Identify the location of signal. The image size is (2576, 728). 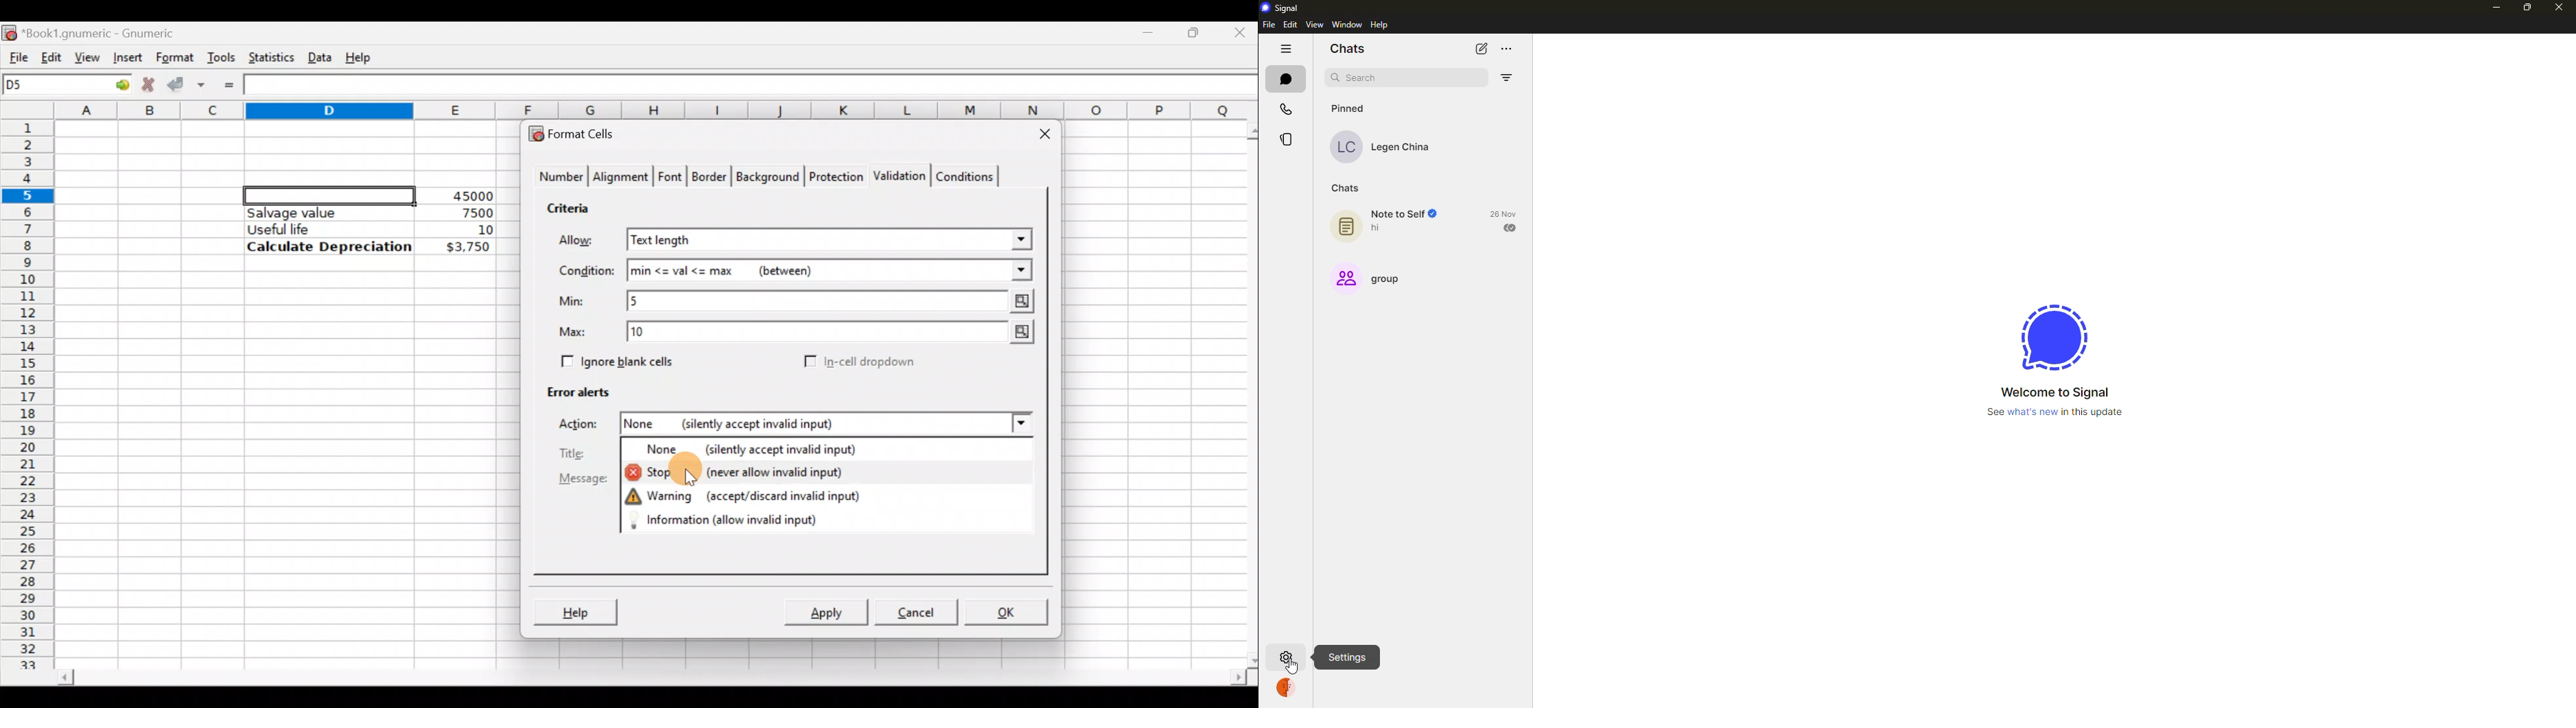
(2051, 338).